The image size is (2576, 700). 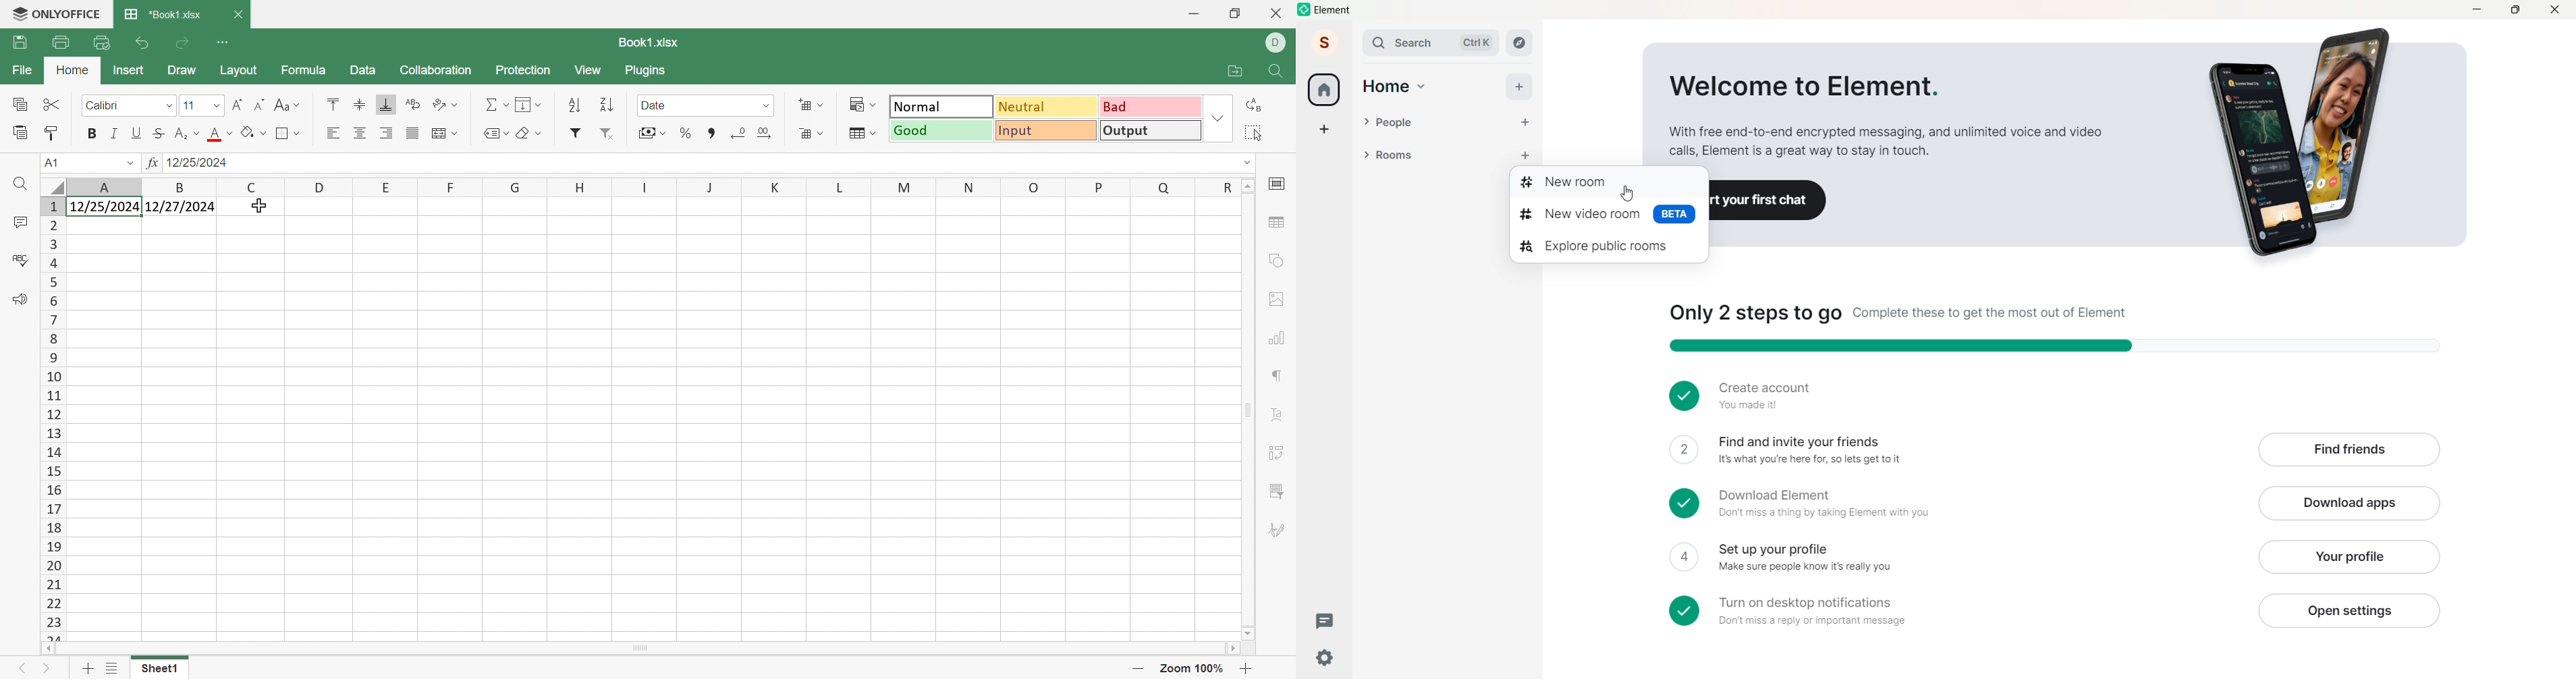 I want to click on Table settings, so click(x=1275, y=225).